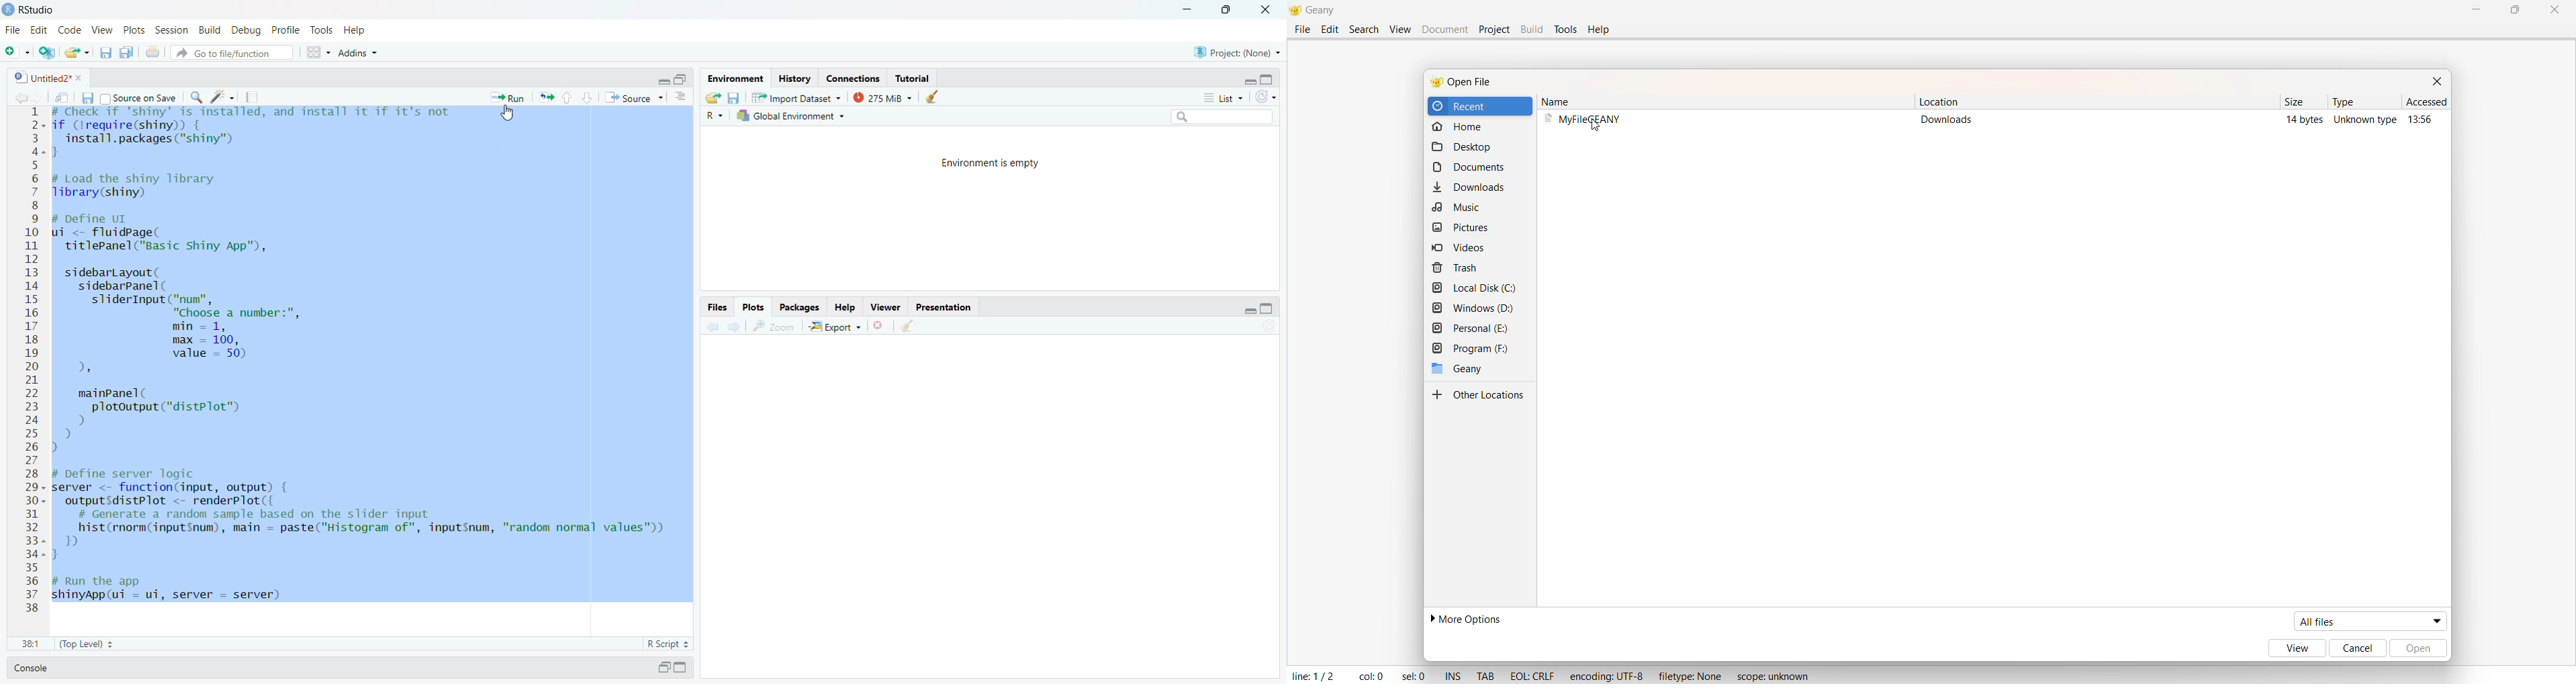 The image size is (2576, 700). What do you see at coordinates (907, 325) in the screenshot?
I see `clear` at bounding box center [907, 325].